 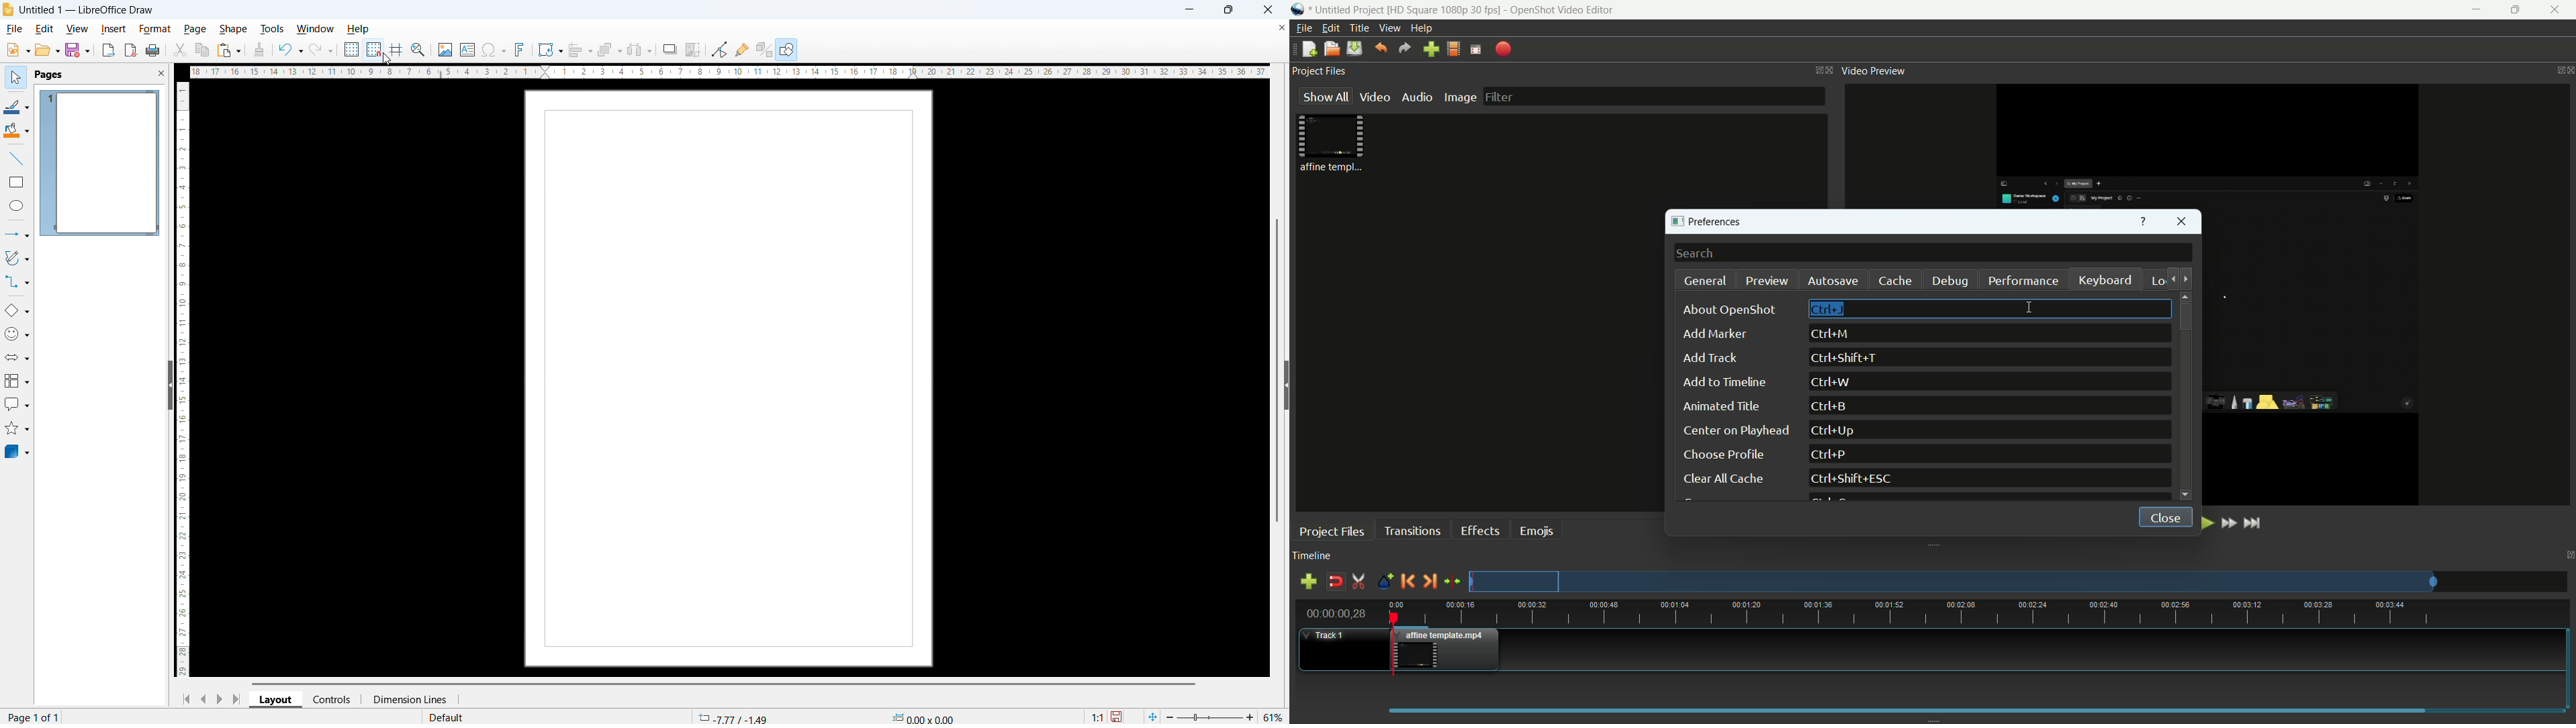 I want to click on copy , so click(x=202, y=50).